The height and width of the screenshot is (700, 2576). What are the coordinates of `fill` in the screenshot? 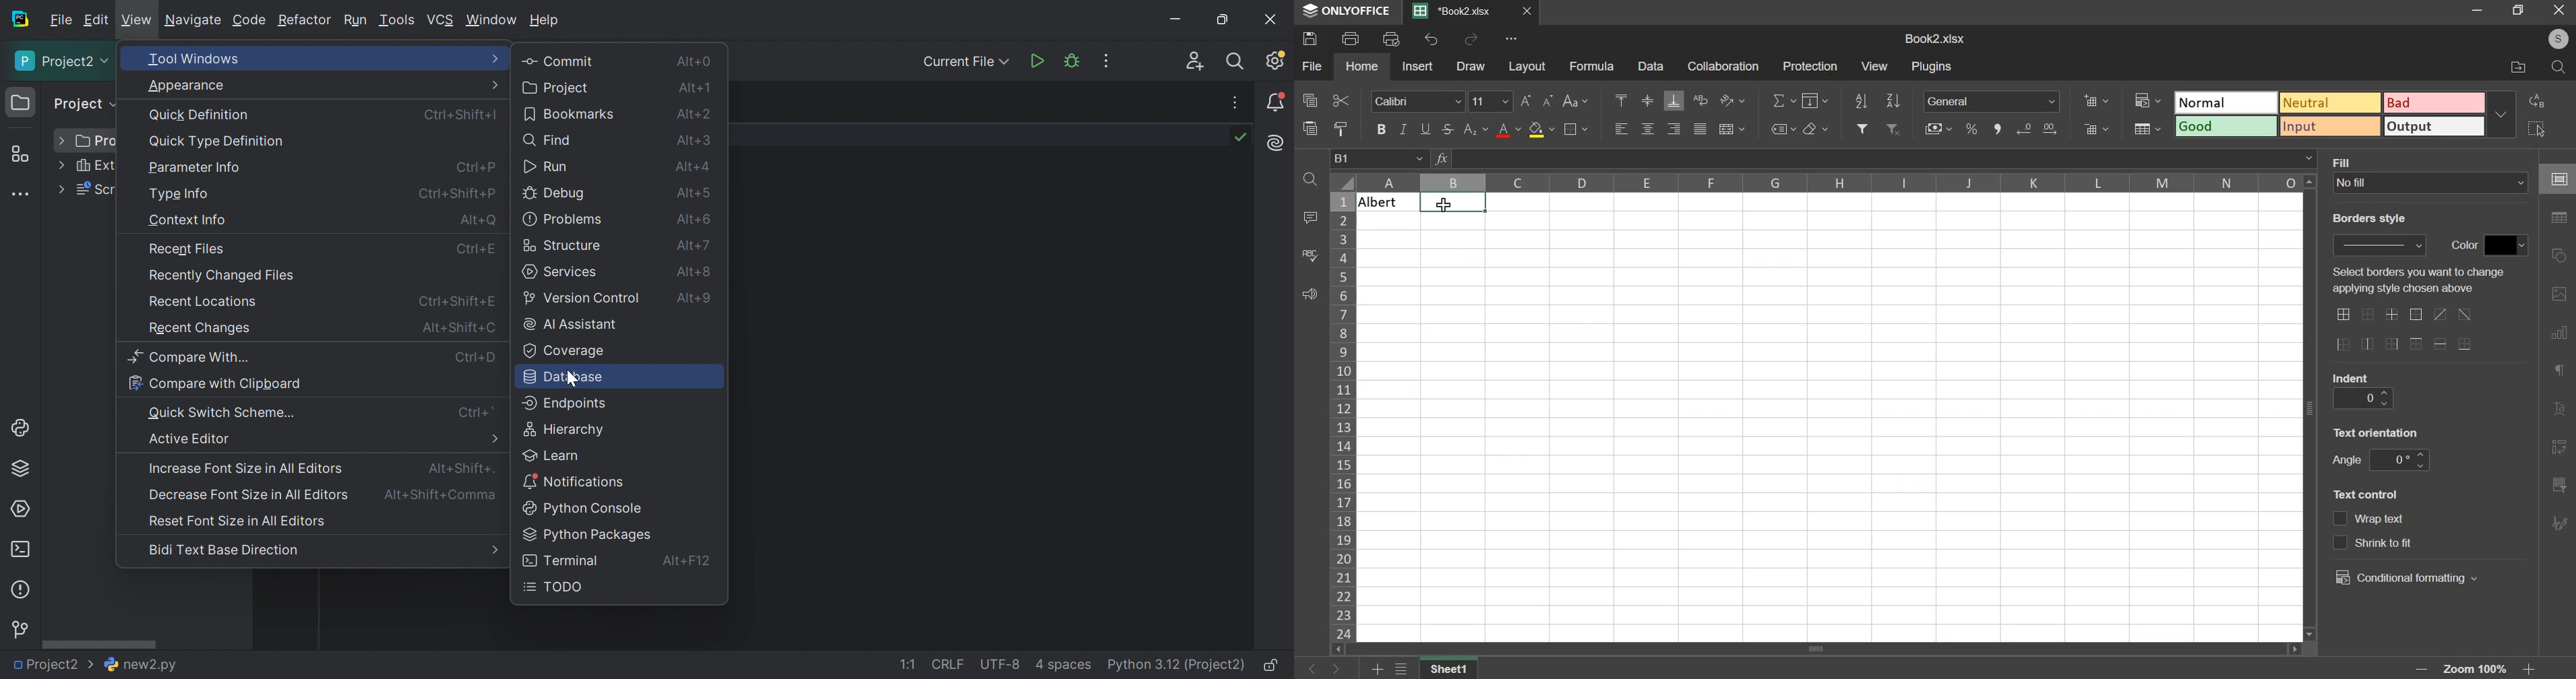 It's located at (1814, 101).